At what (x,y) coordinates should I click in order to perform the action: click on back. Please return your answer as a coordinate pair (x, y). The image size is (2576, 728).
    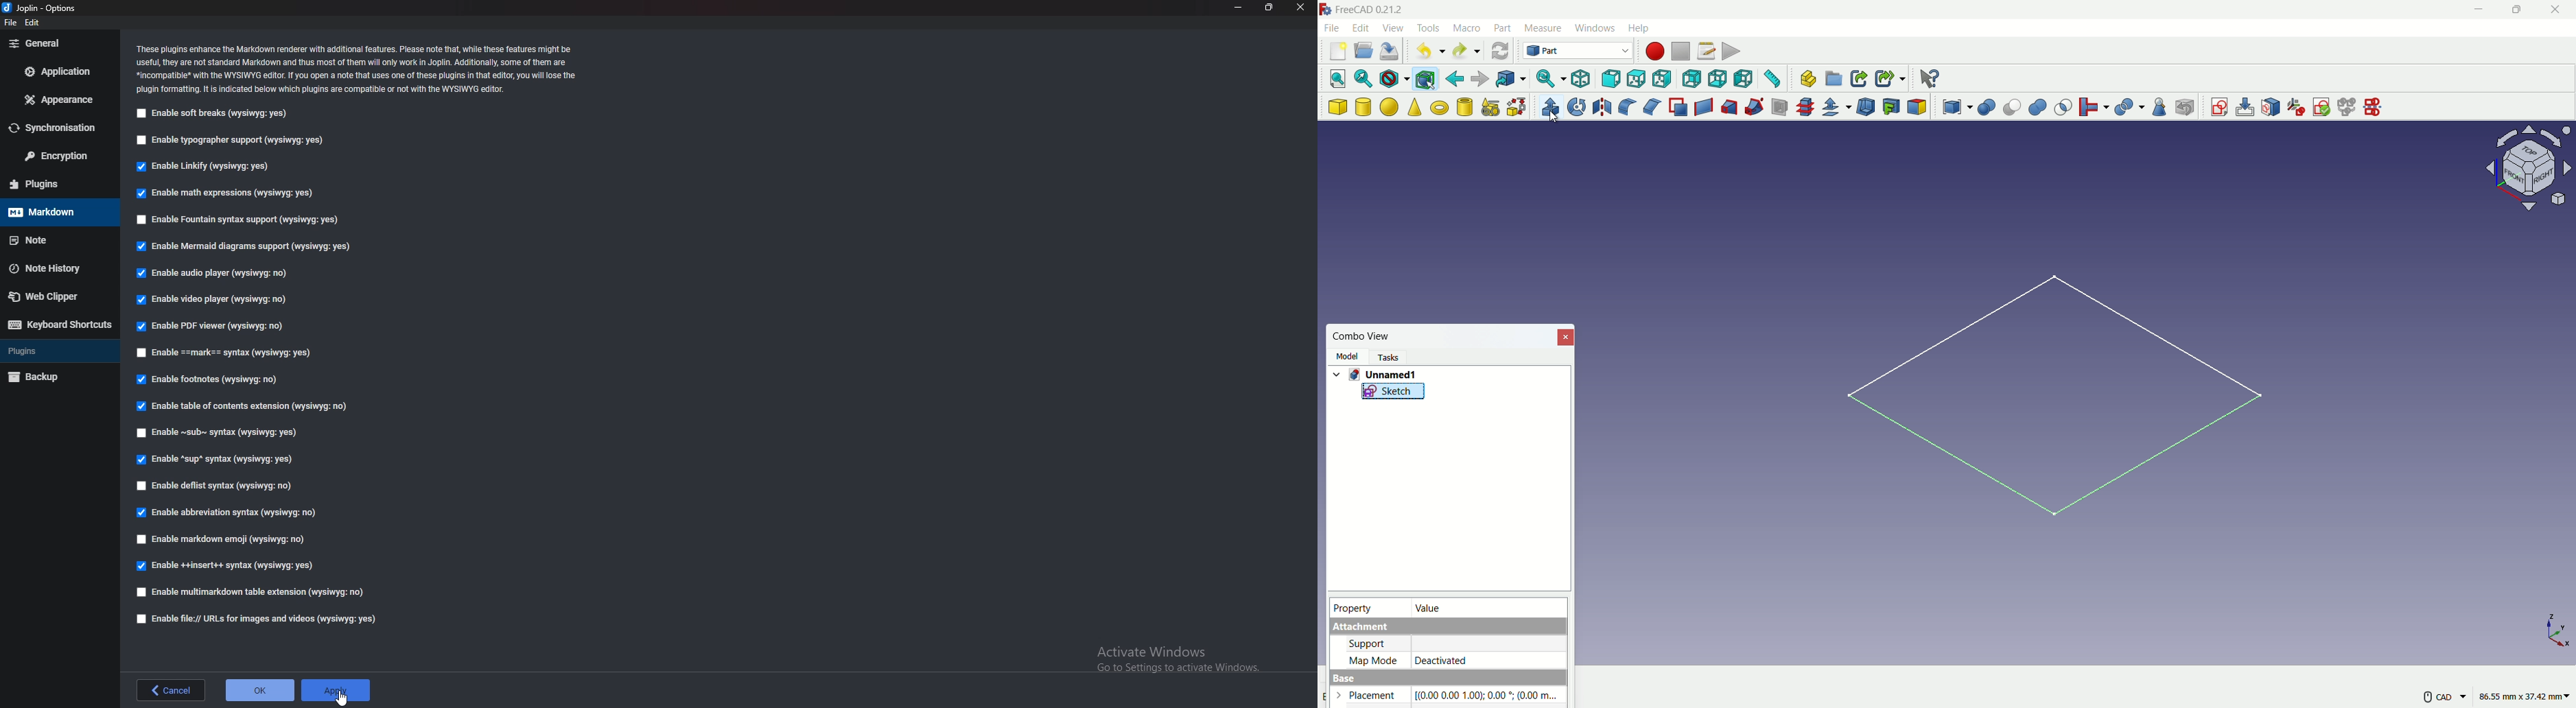
    Looking at the image, I should click on (174, 689).